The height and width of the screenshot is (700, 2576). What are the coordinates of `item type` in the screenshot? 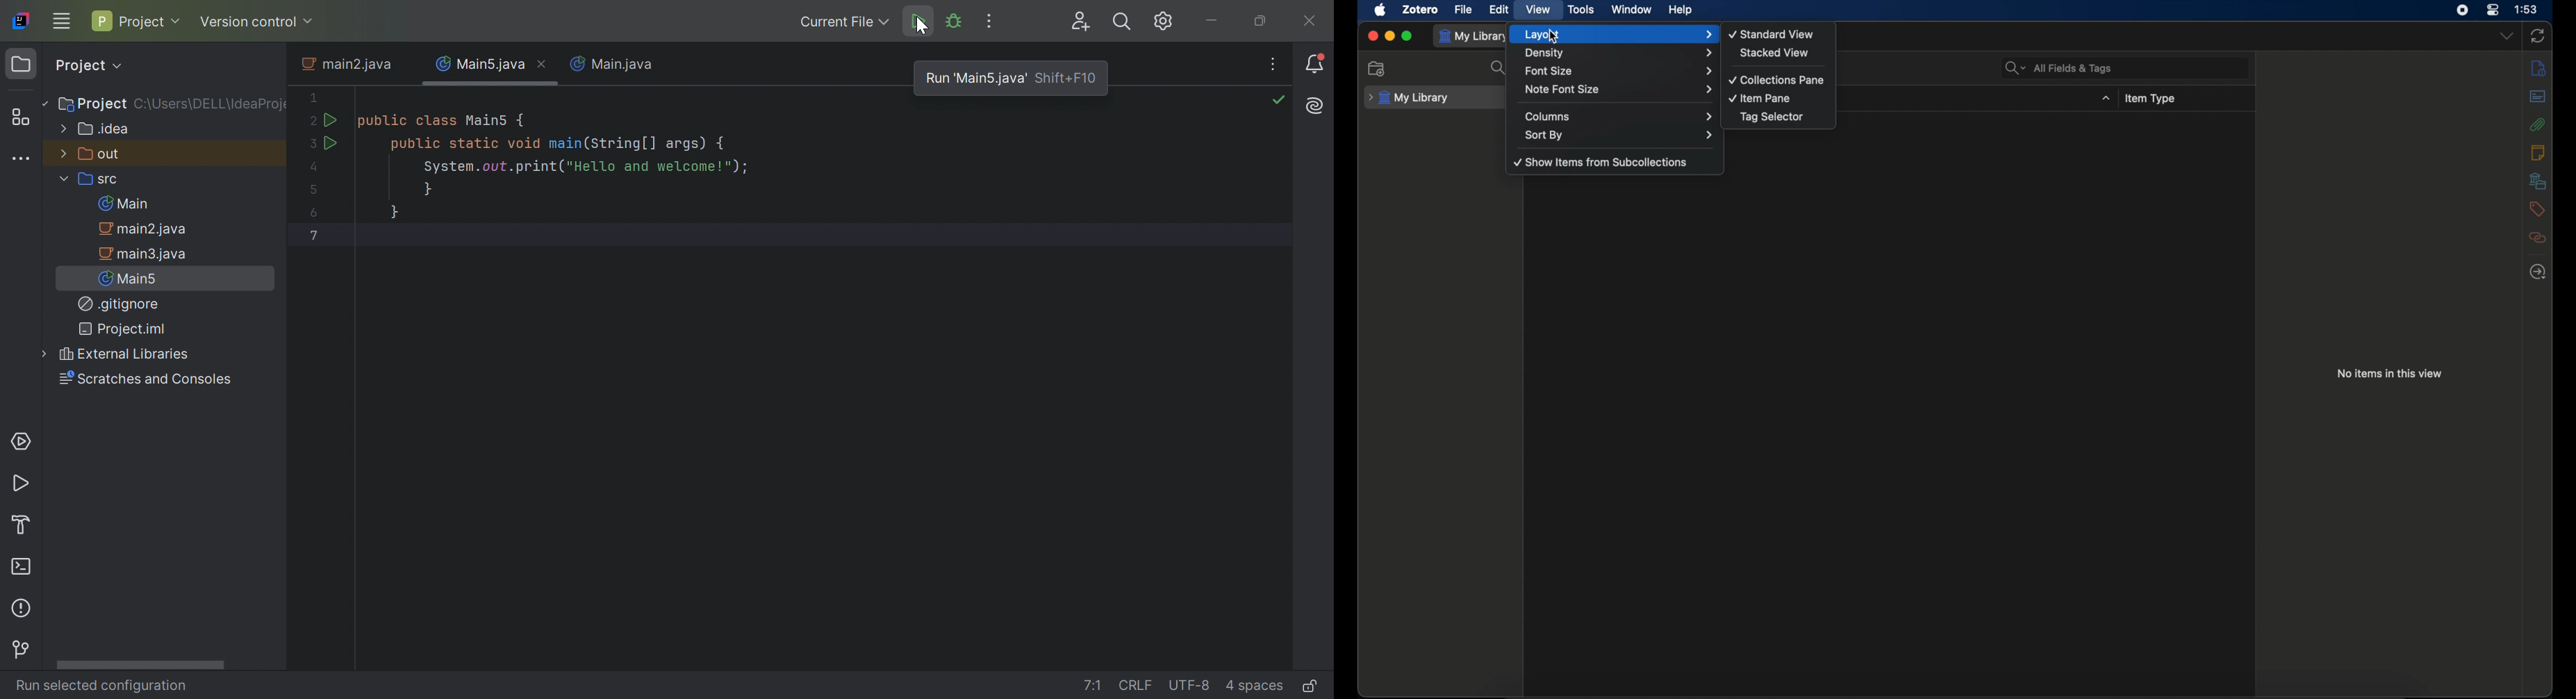 It's located at (2150, 99).